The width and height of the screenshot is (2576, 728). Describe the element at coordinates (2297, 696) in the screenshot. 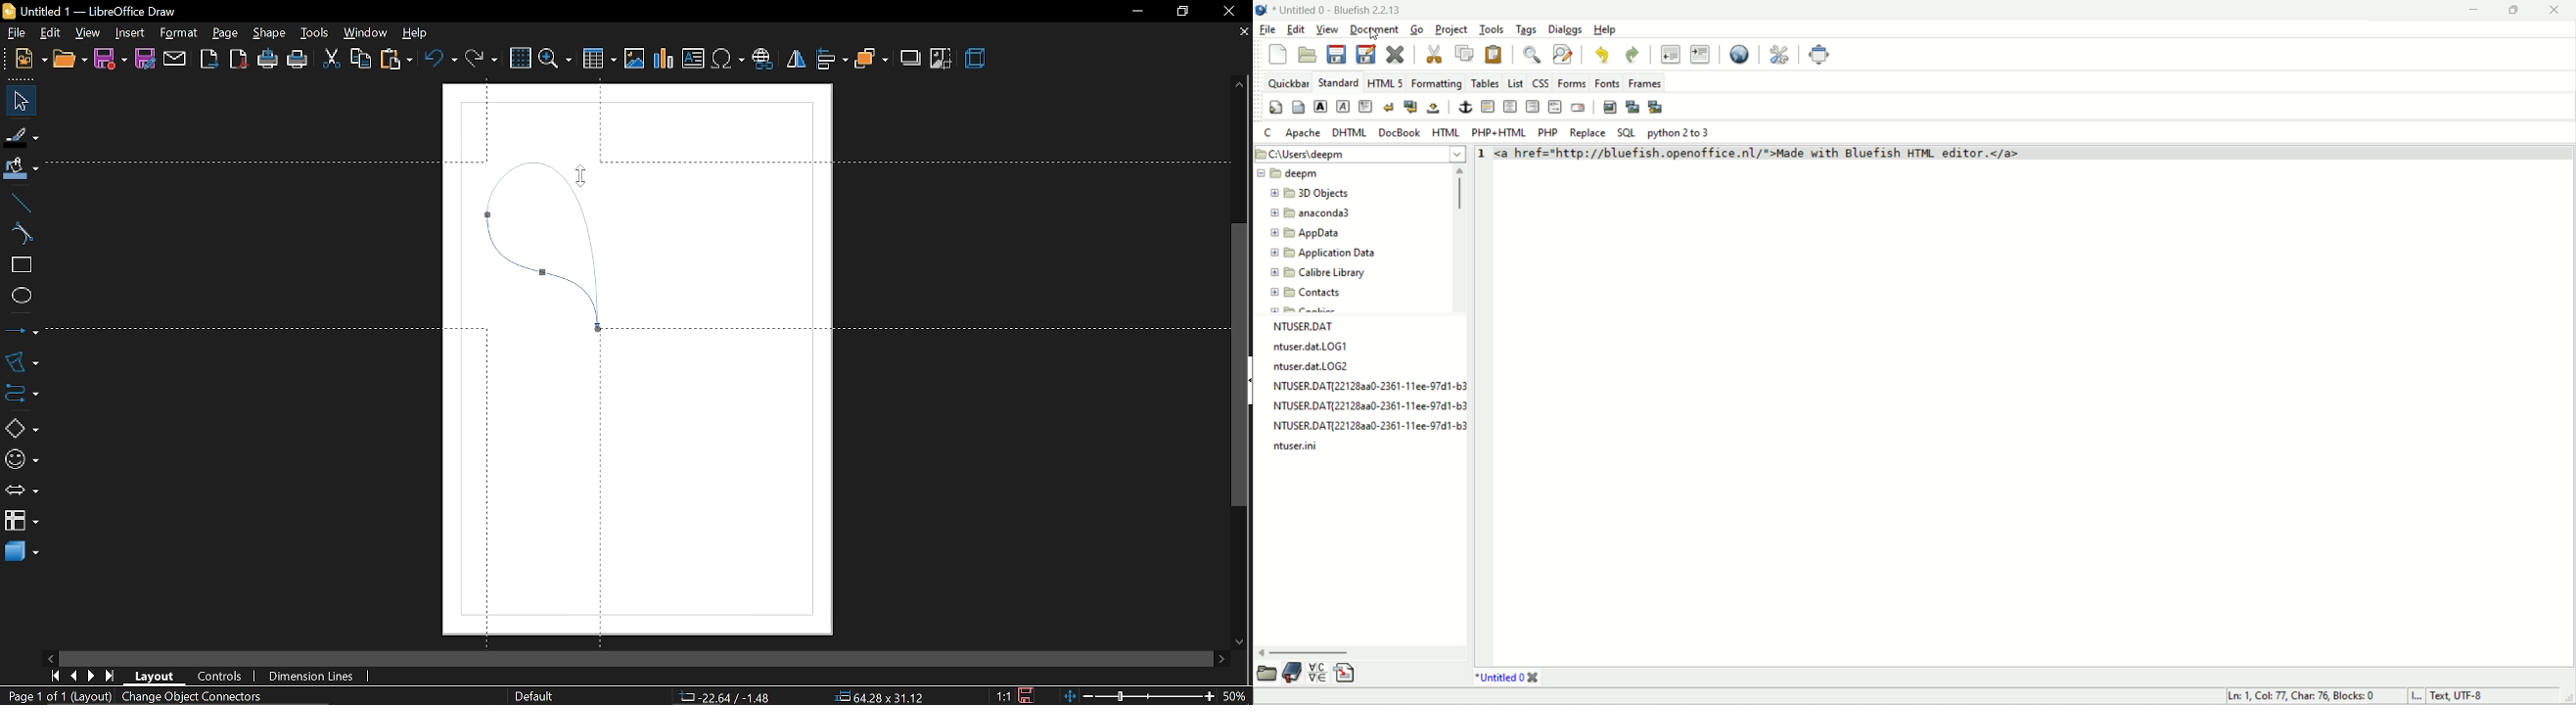

I see `ln, col, char, blocks` at that location.